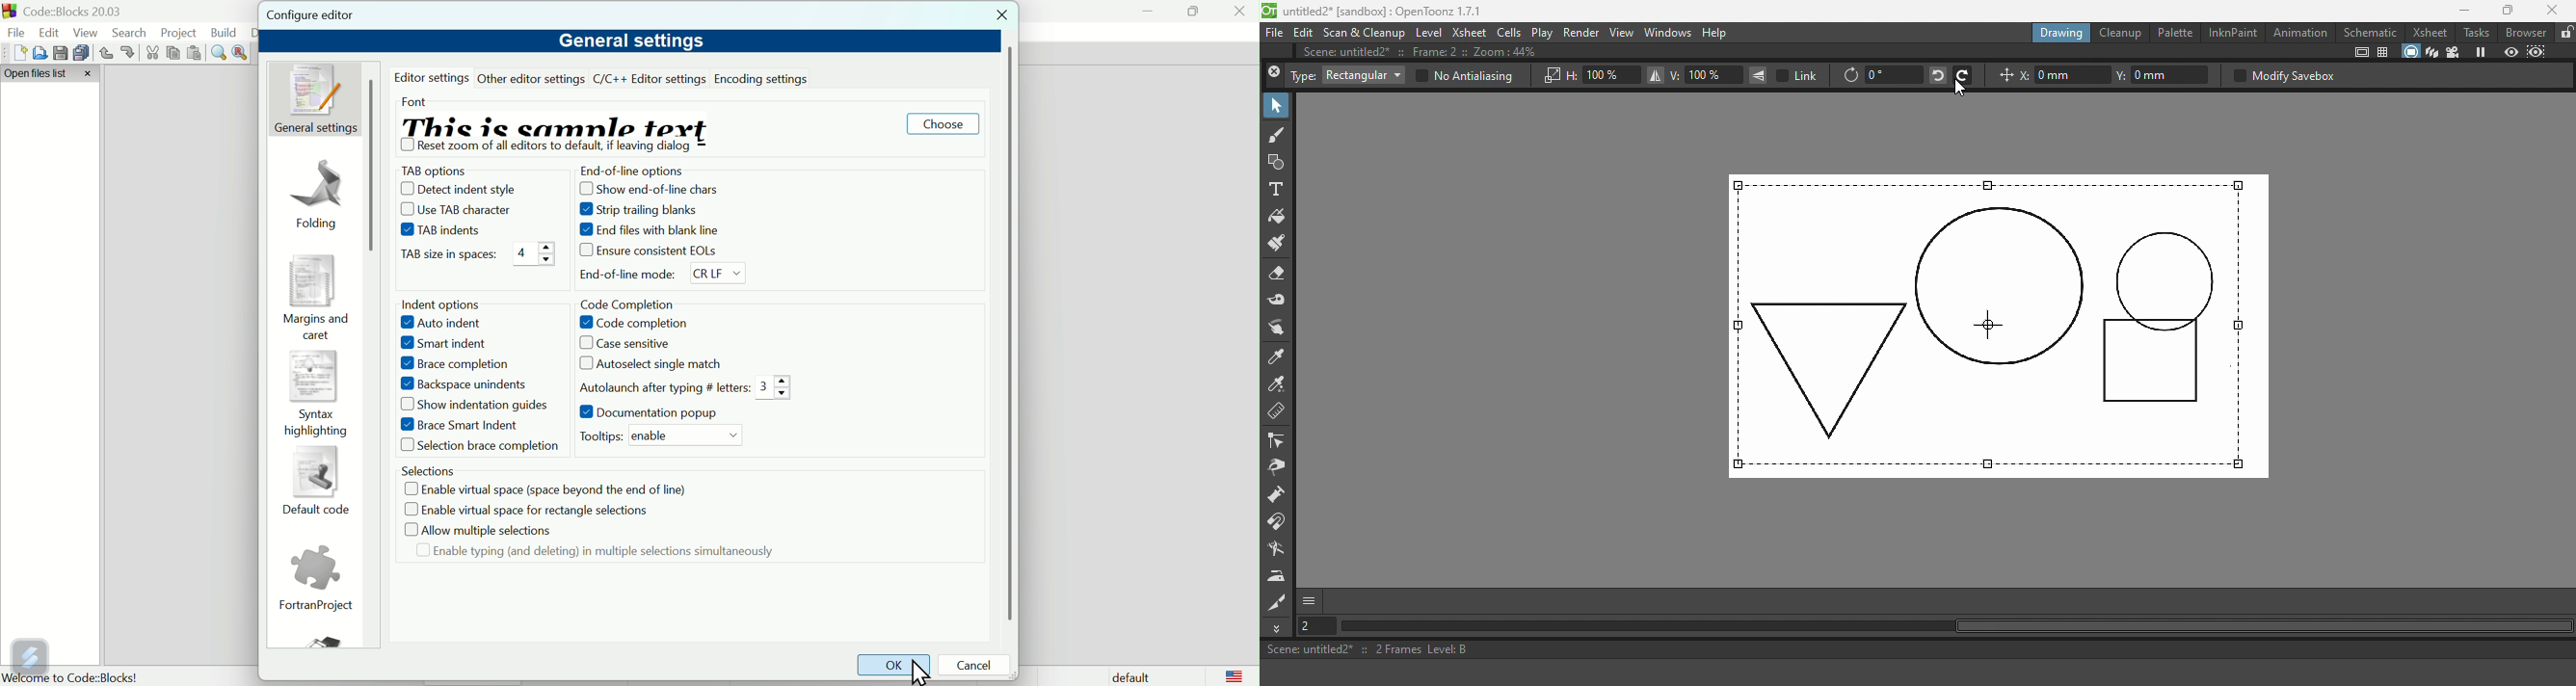 Image resolution: width=2576 pixels, height=700 pixels. Describe the element at coordinates (661, 276) in the screenshot. I see `End of line mode` at that location.